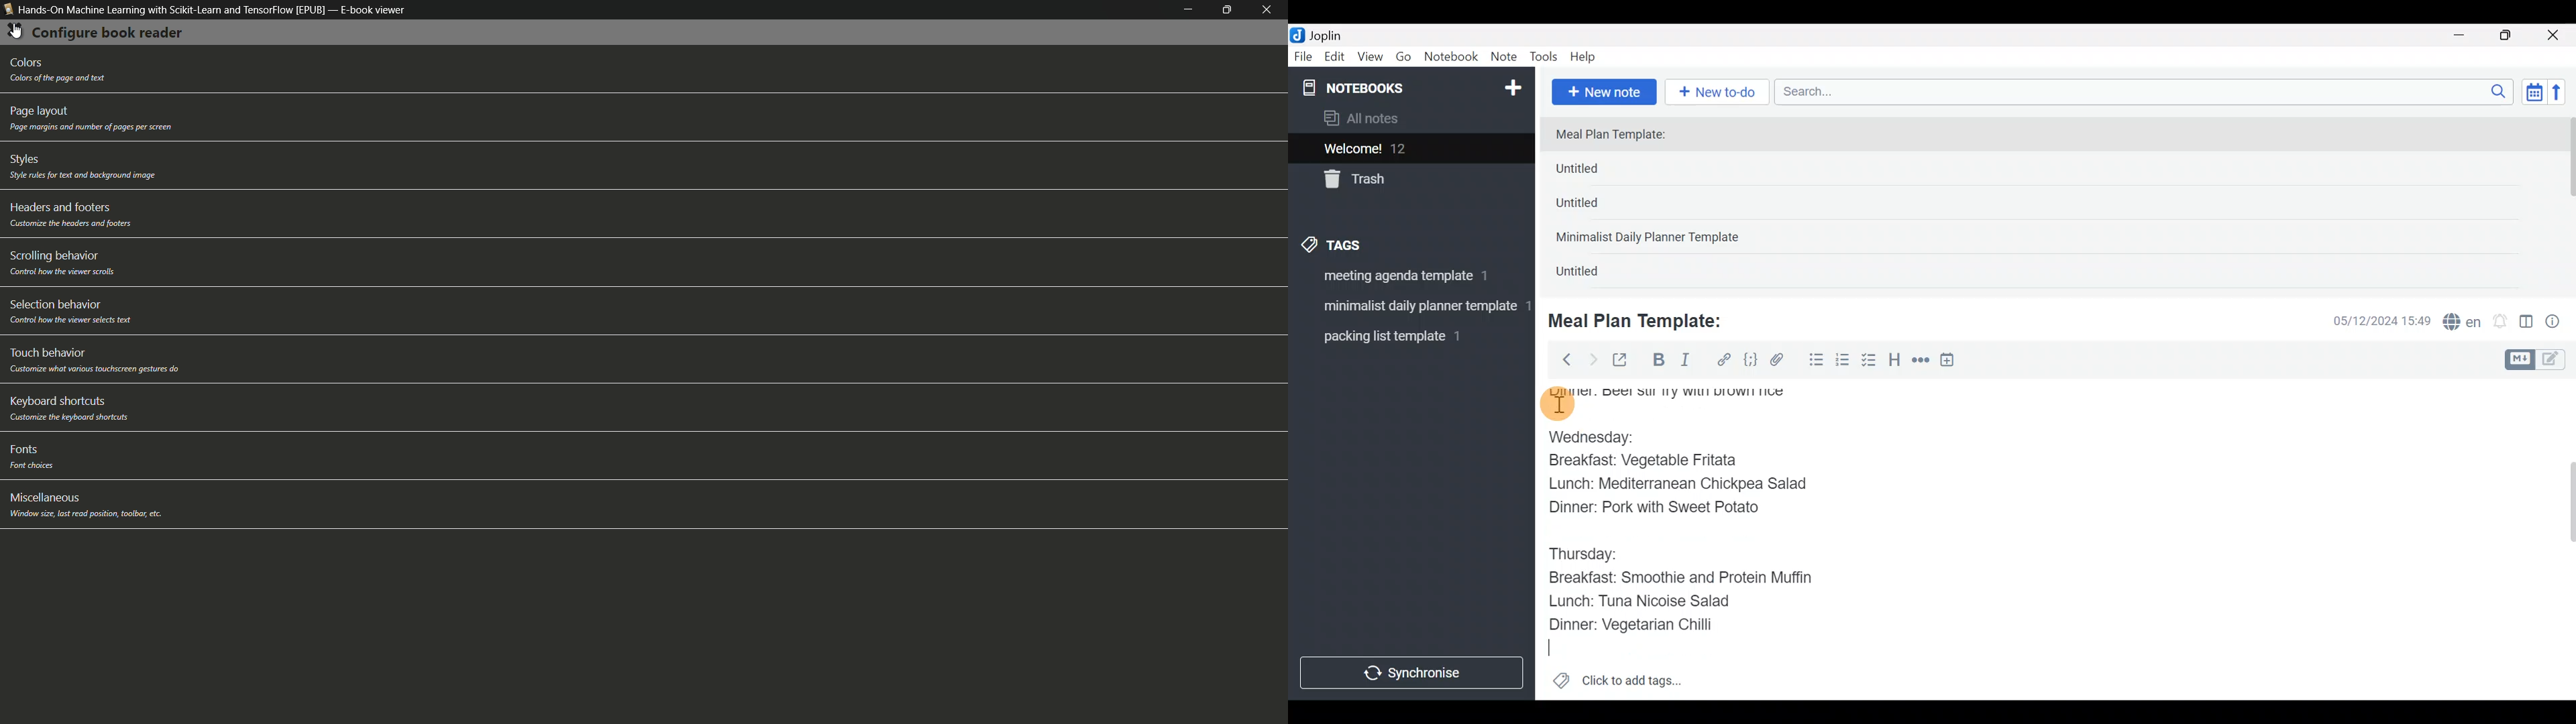  Describe the element at coordinates (46, 497) in the screenshot. I see `miscellaneous` at that location.